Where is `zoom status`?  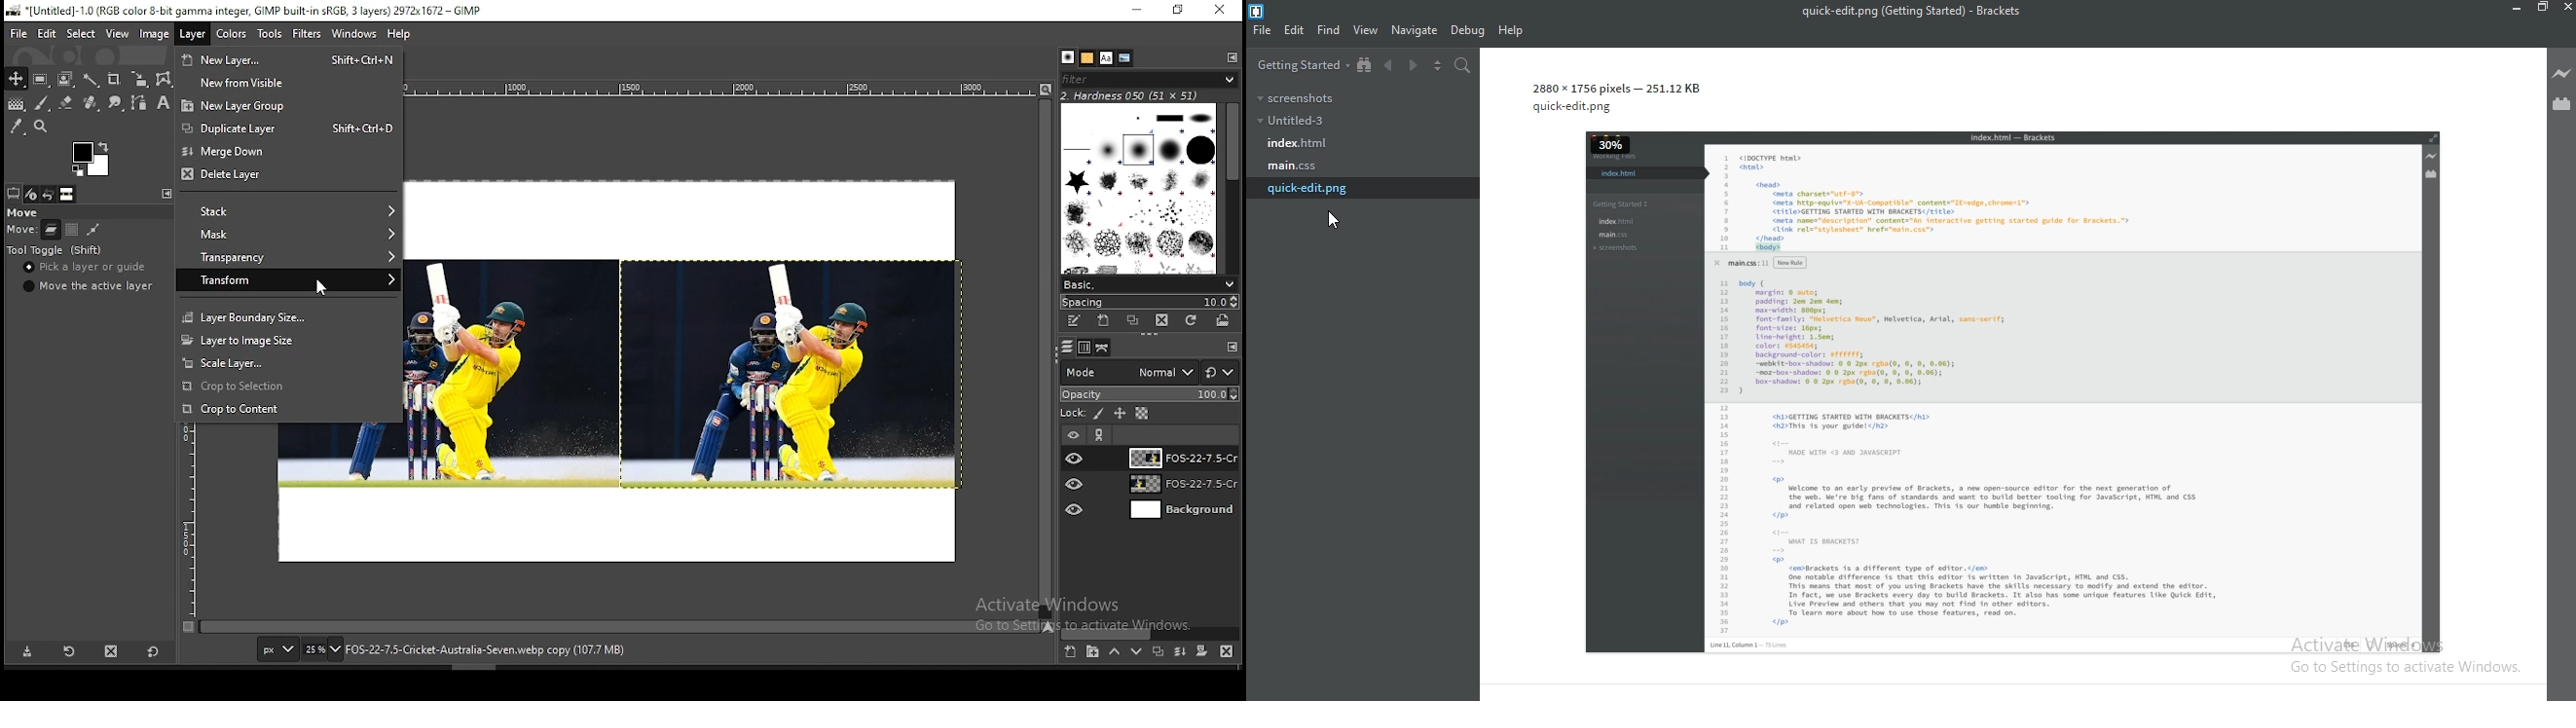 zoom status is located at coordinates (322, 651).